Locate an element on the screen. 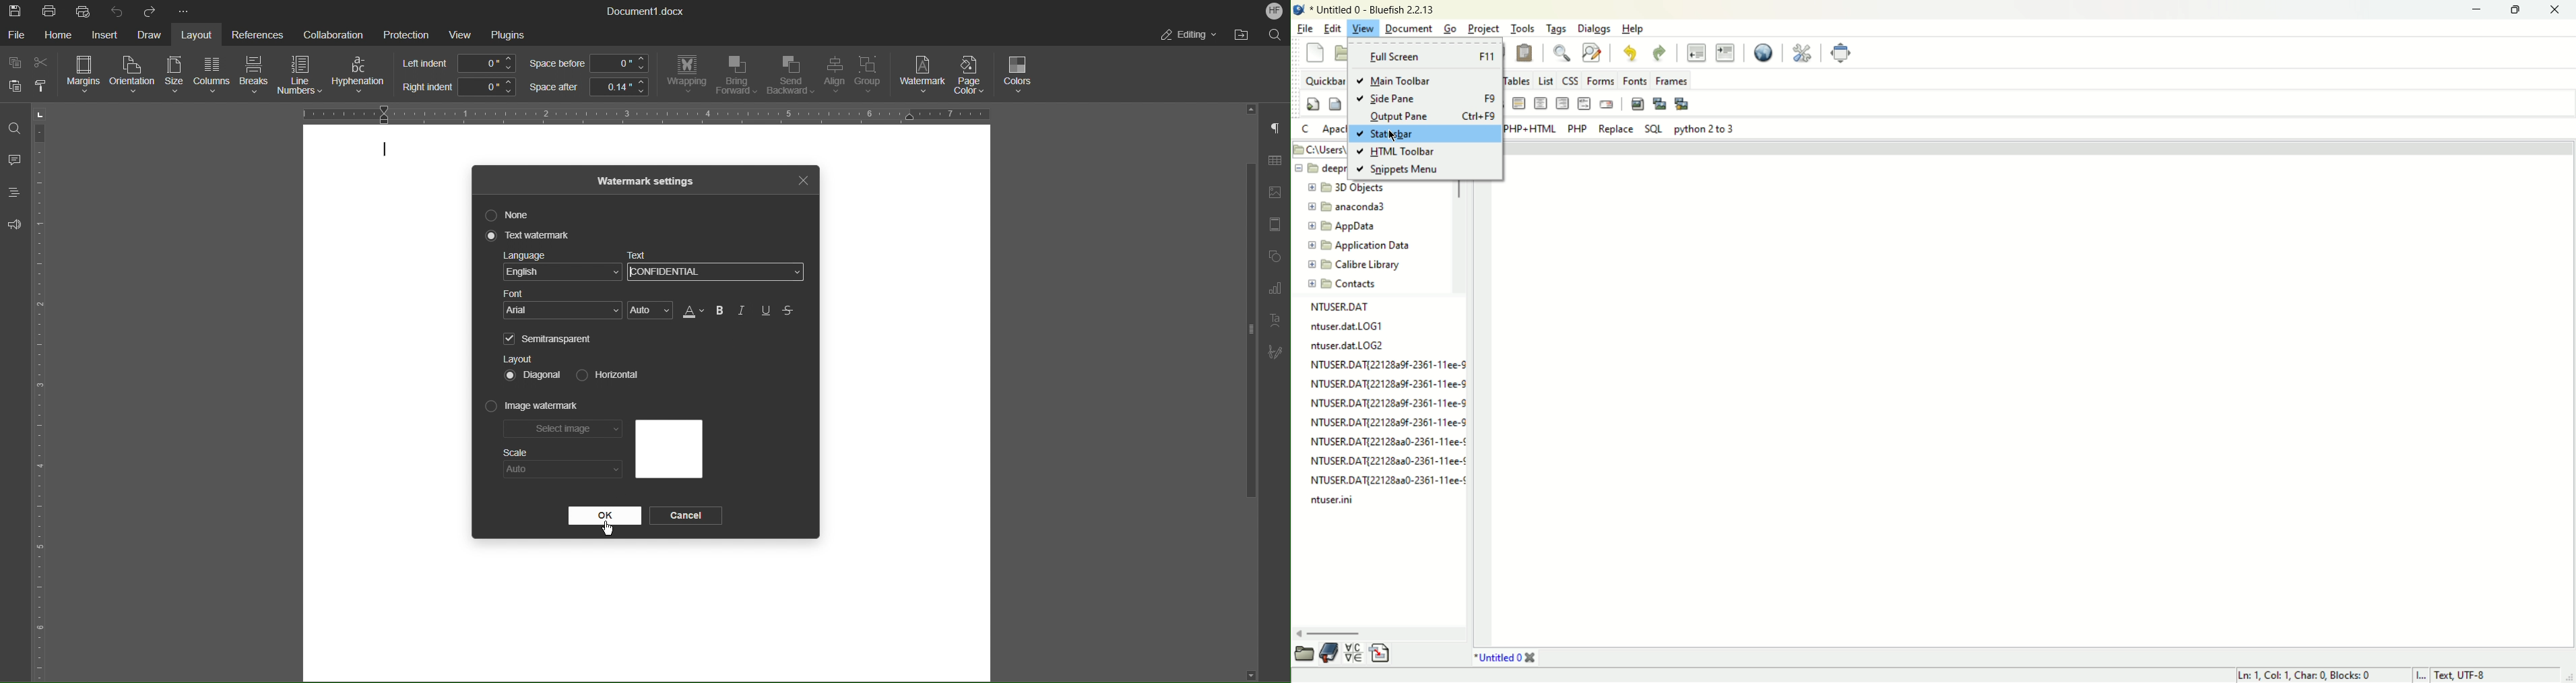 The width and height of the screenshot is (2576, 700). undo  is located at coordinates (1630, 54).